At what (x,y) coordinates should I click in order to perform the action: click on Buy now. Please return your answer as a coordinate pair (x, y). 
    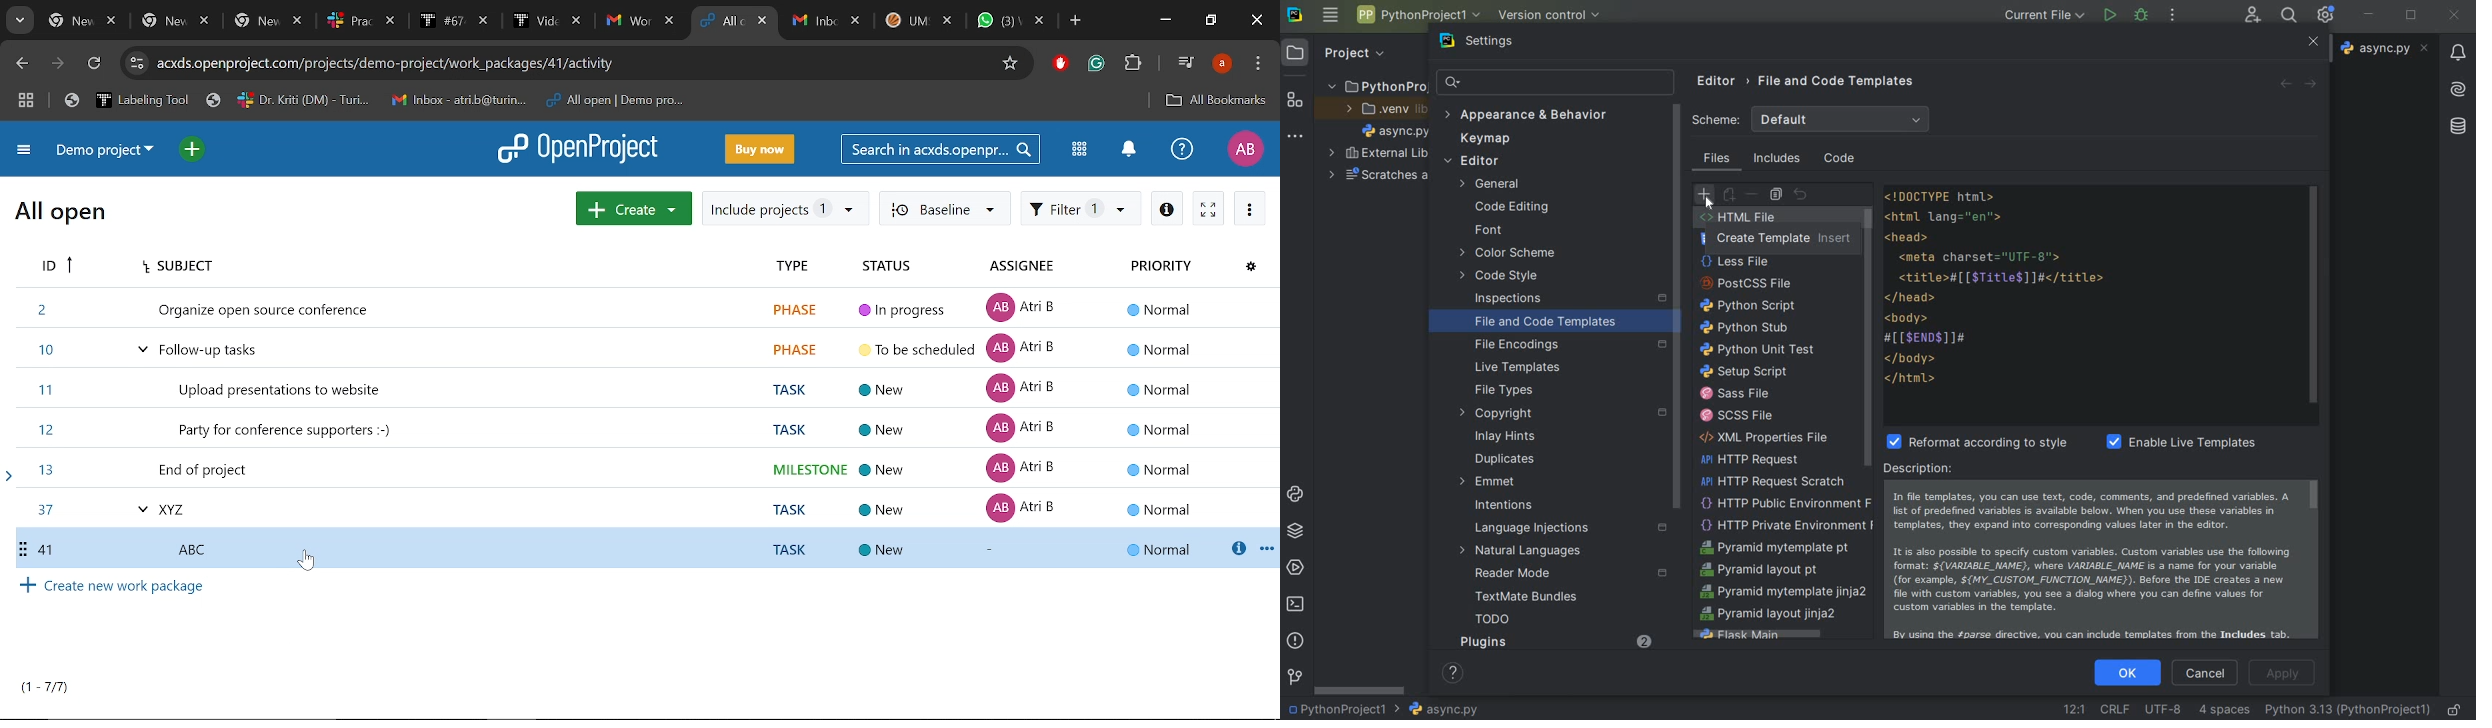
    Looking at the image, I should click on (763, 148).